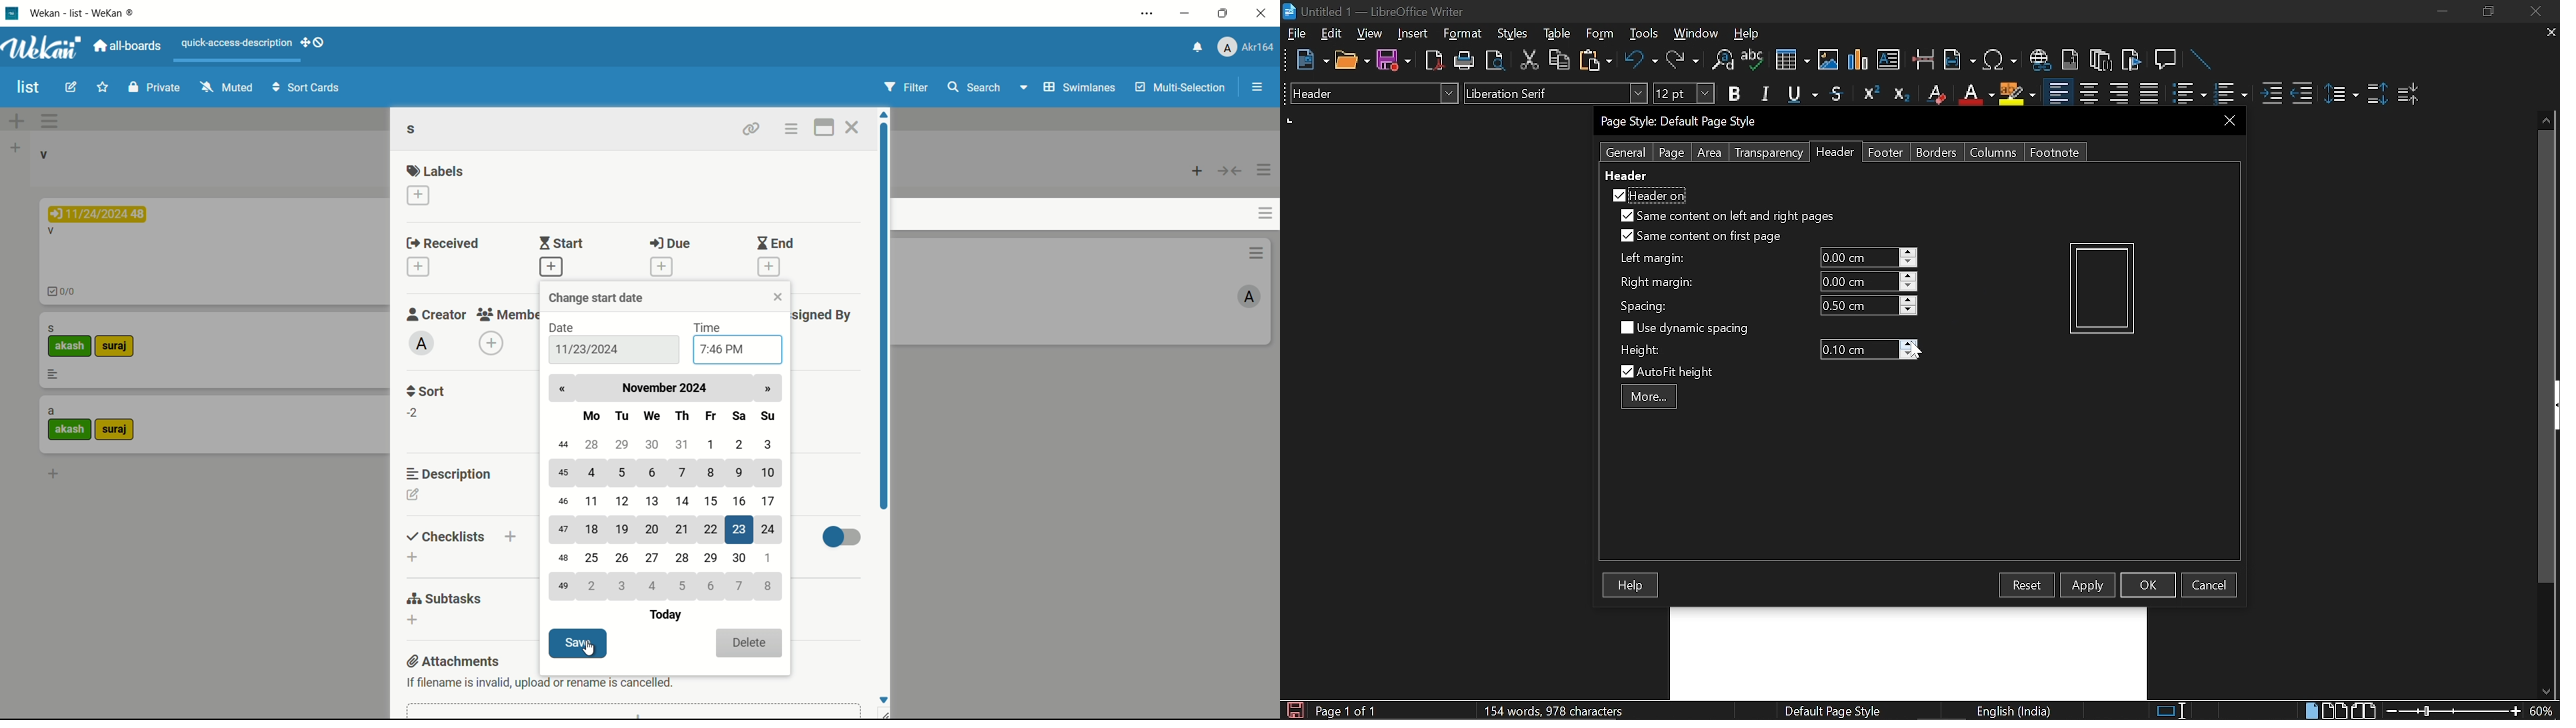  I want to click on add start date, so click(551, 267).